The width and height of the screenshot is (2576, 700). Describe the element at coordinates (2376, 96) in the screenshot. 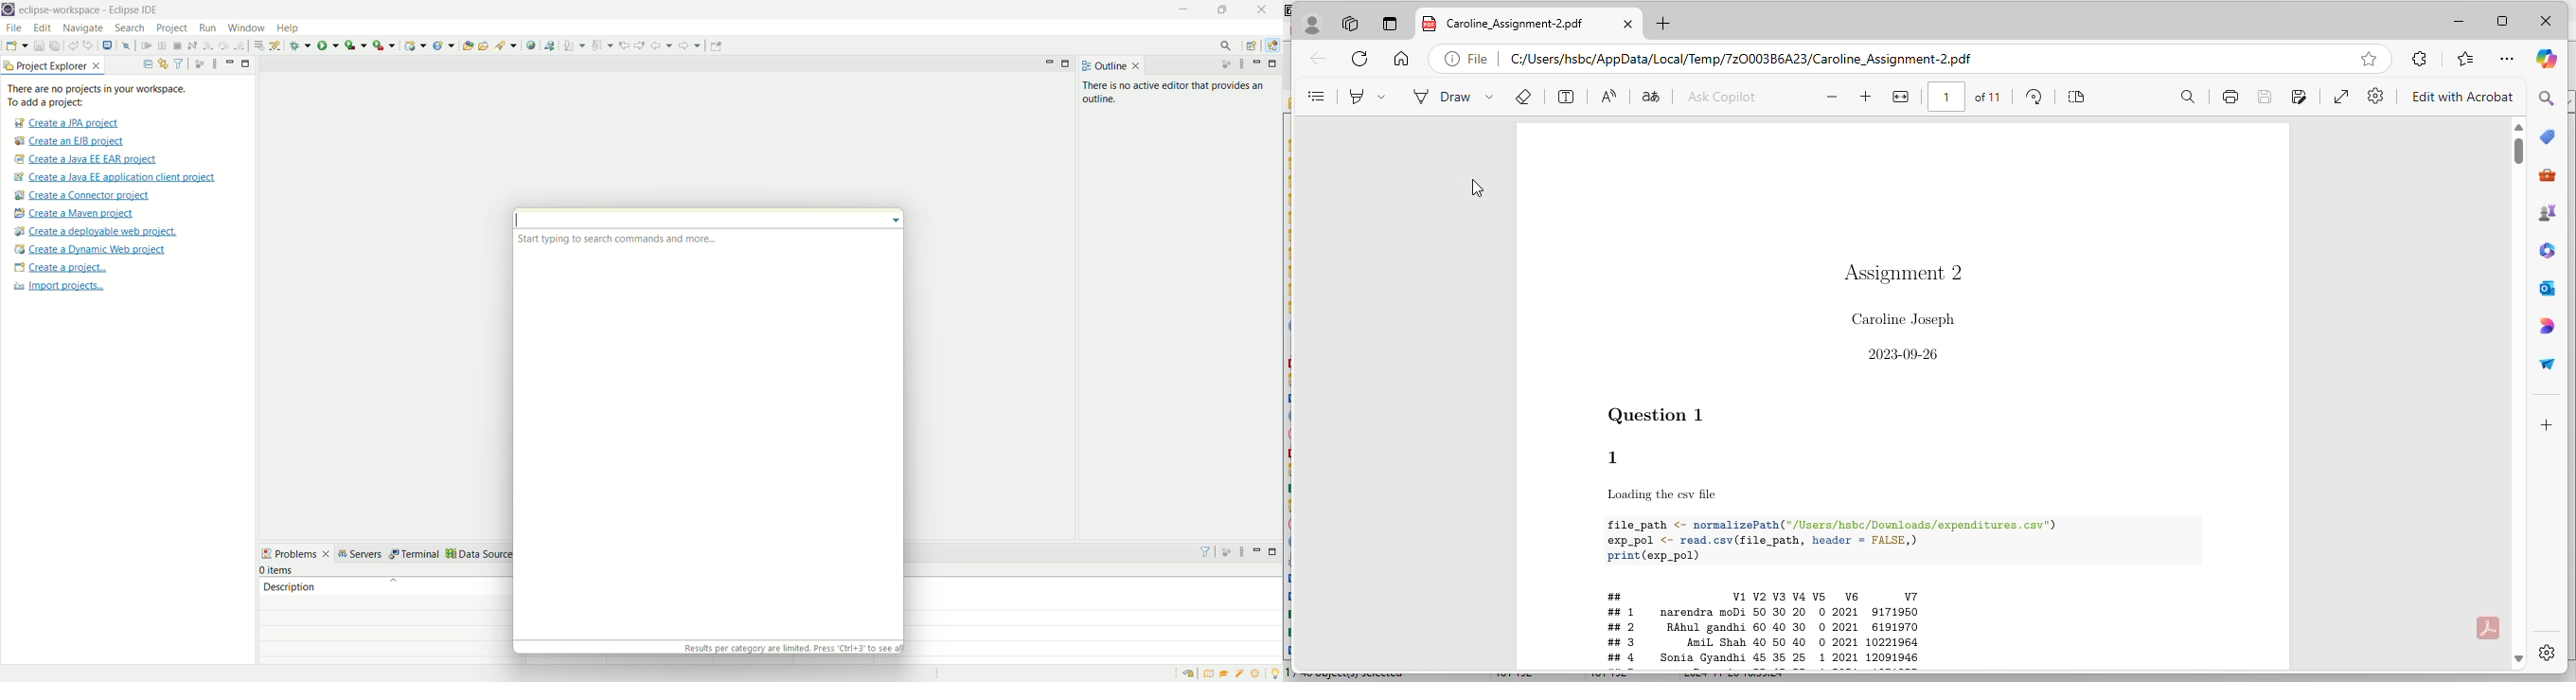

I see `settings and more` at that location.